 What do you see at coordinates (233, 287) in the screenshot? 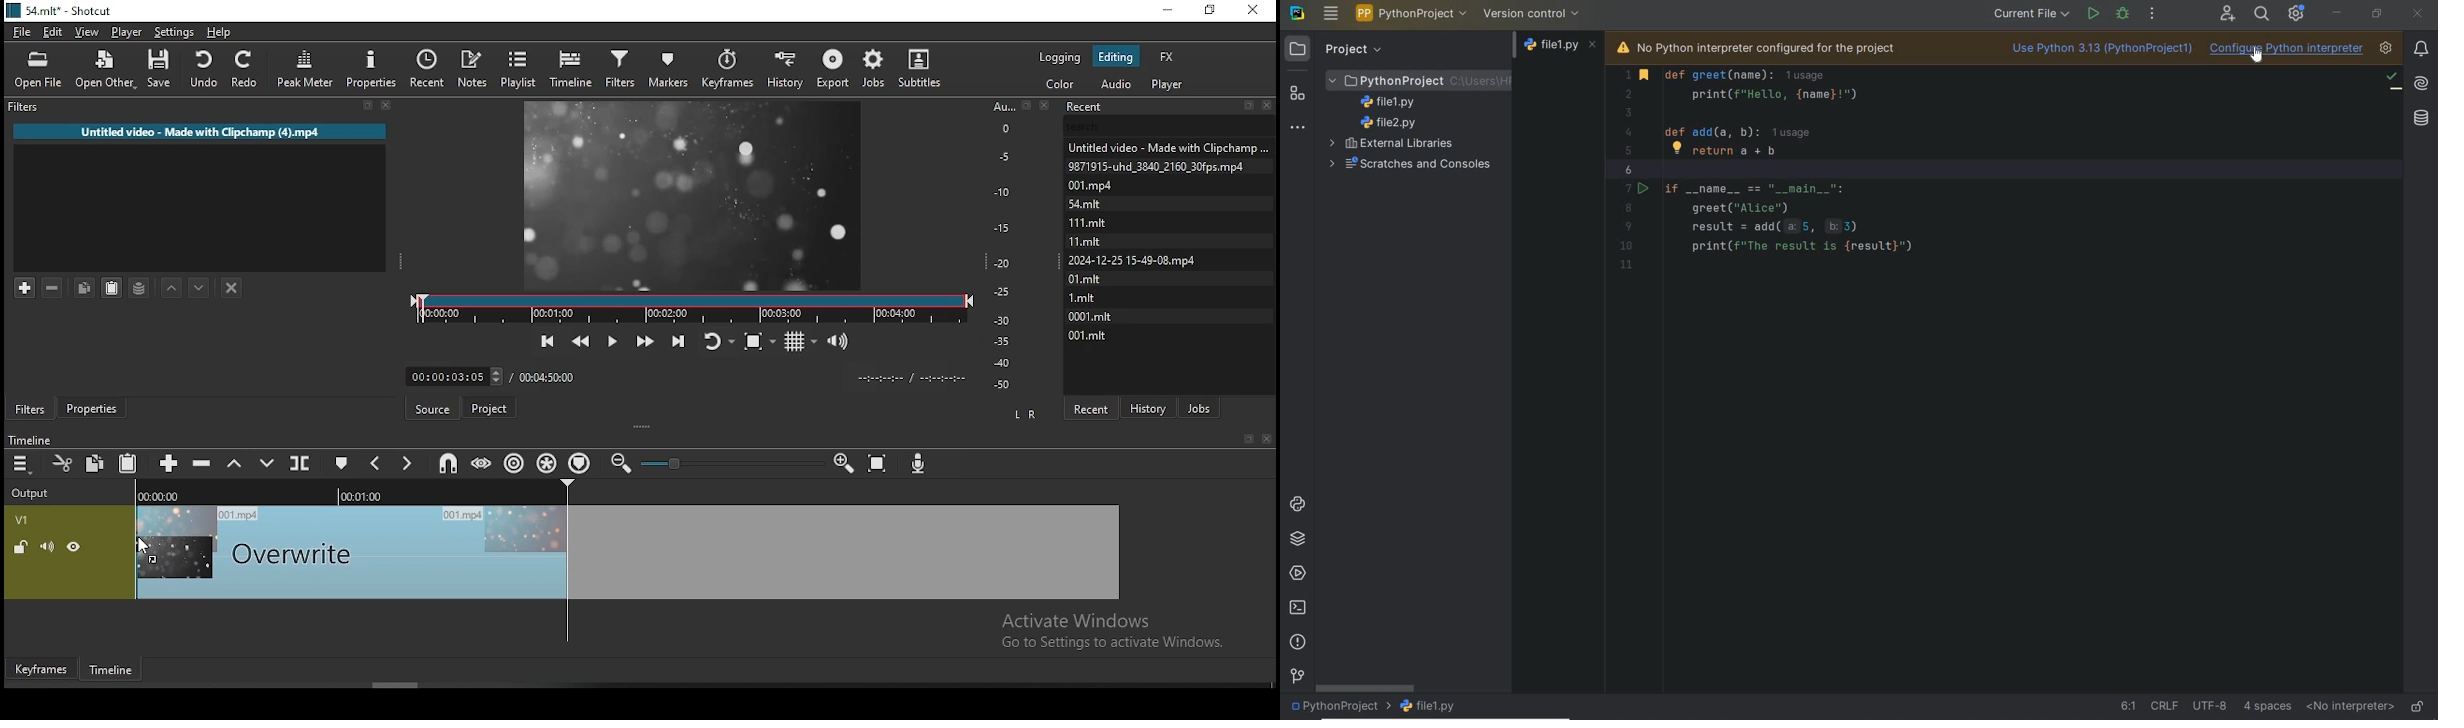
I see `deselect filter` at bounding box center [233, 287].